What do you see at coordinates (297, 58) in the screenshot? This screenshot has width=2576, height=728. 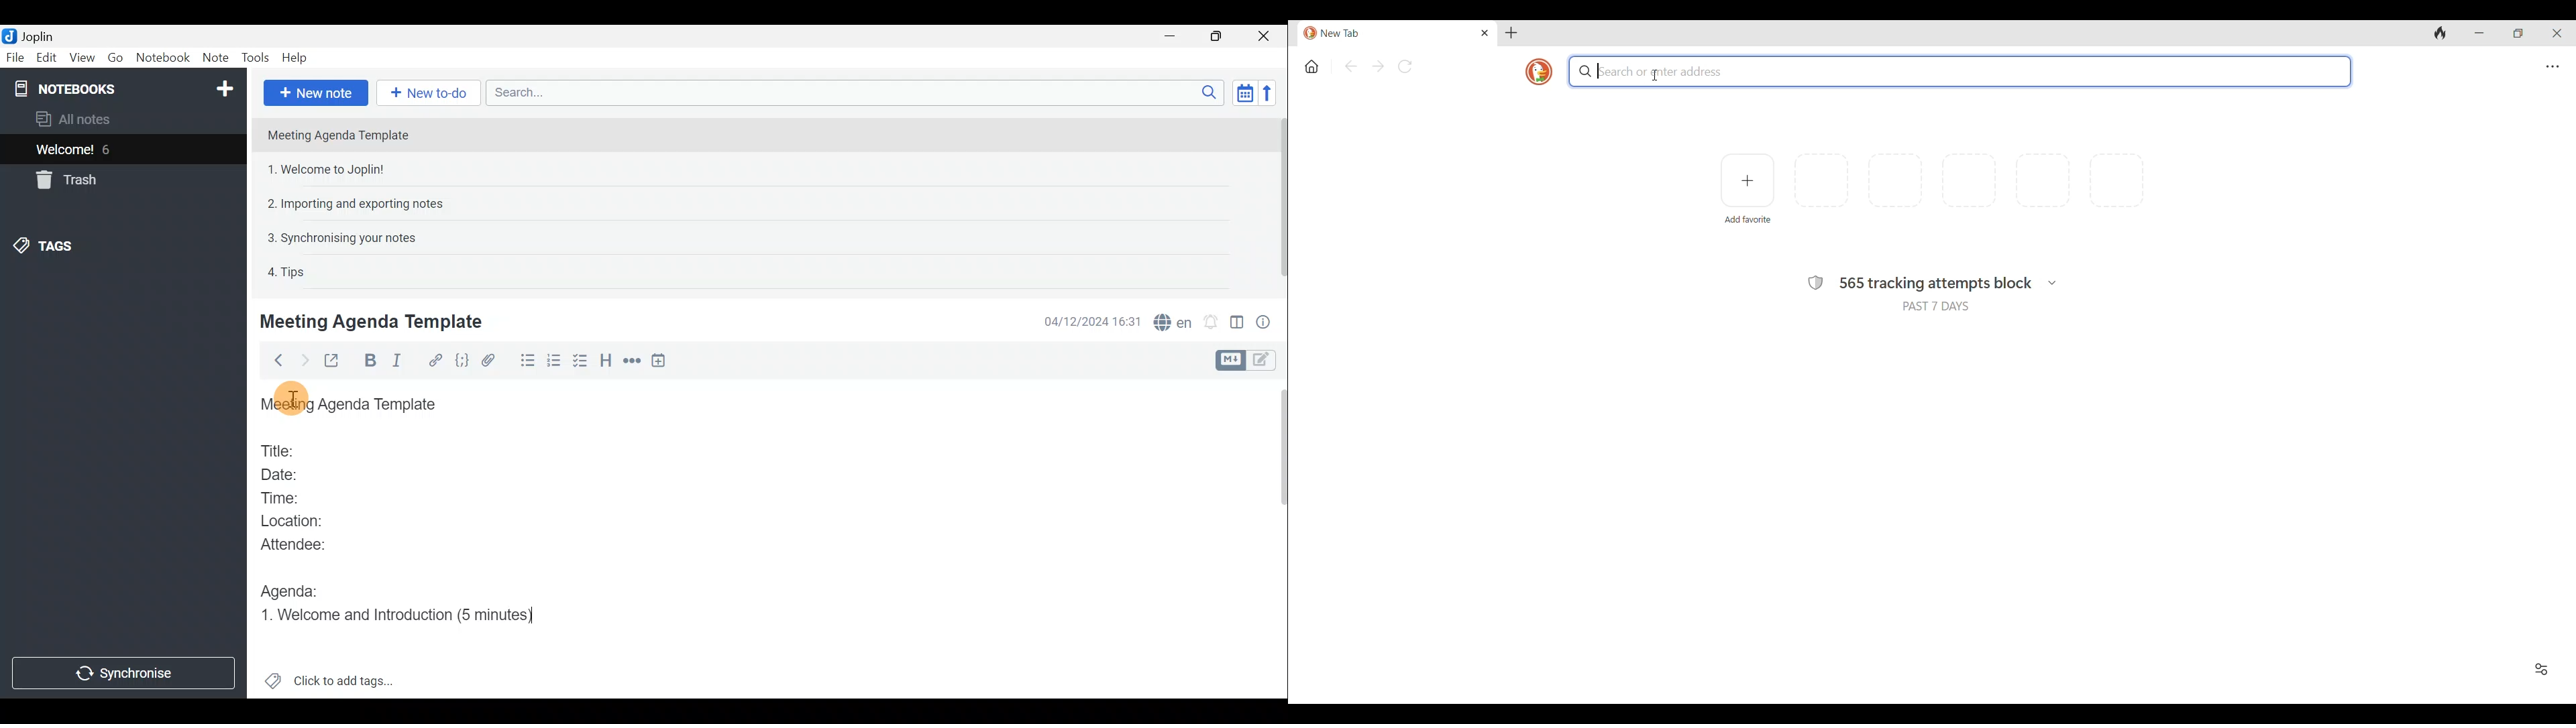 I see `Help` at bounding box center [297, 58].